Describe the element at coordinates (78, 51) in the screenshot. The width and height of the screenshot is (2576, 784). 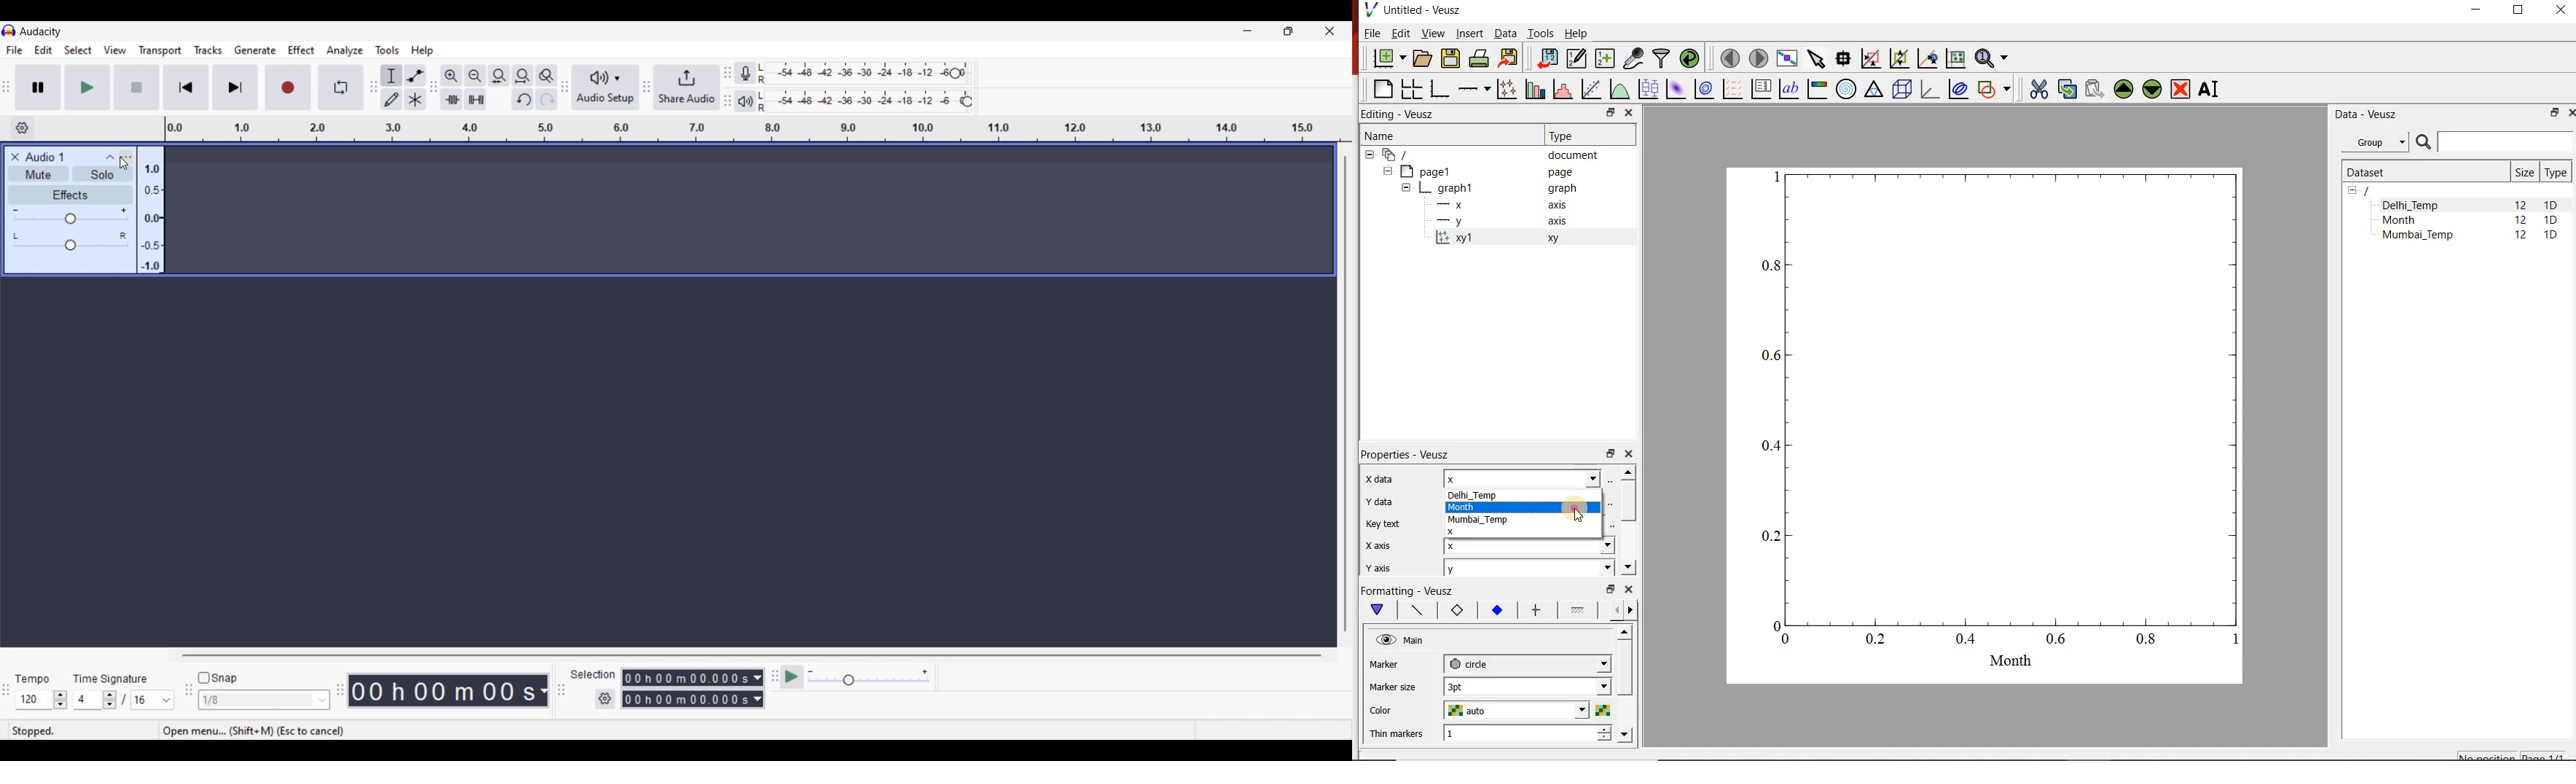
I see `Select menu` at that location.